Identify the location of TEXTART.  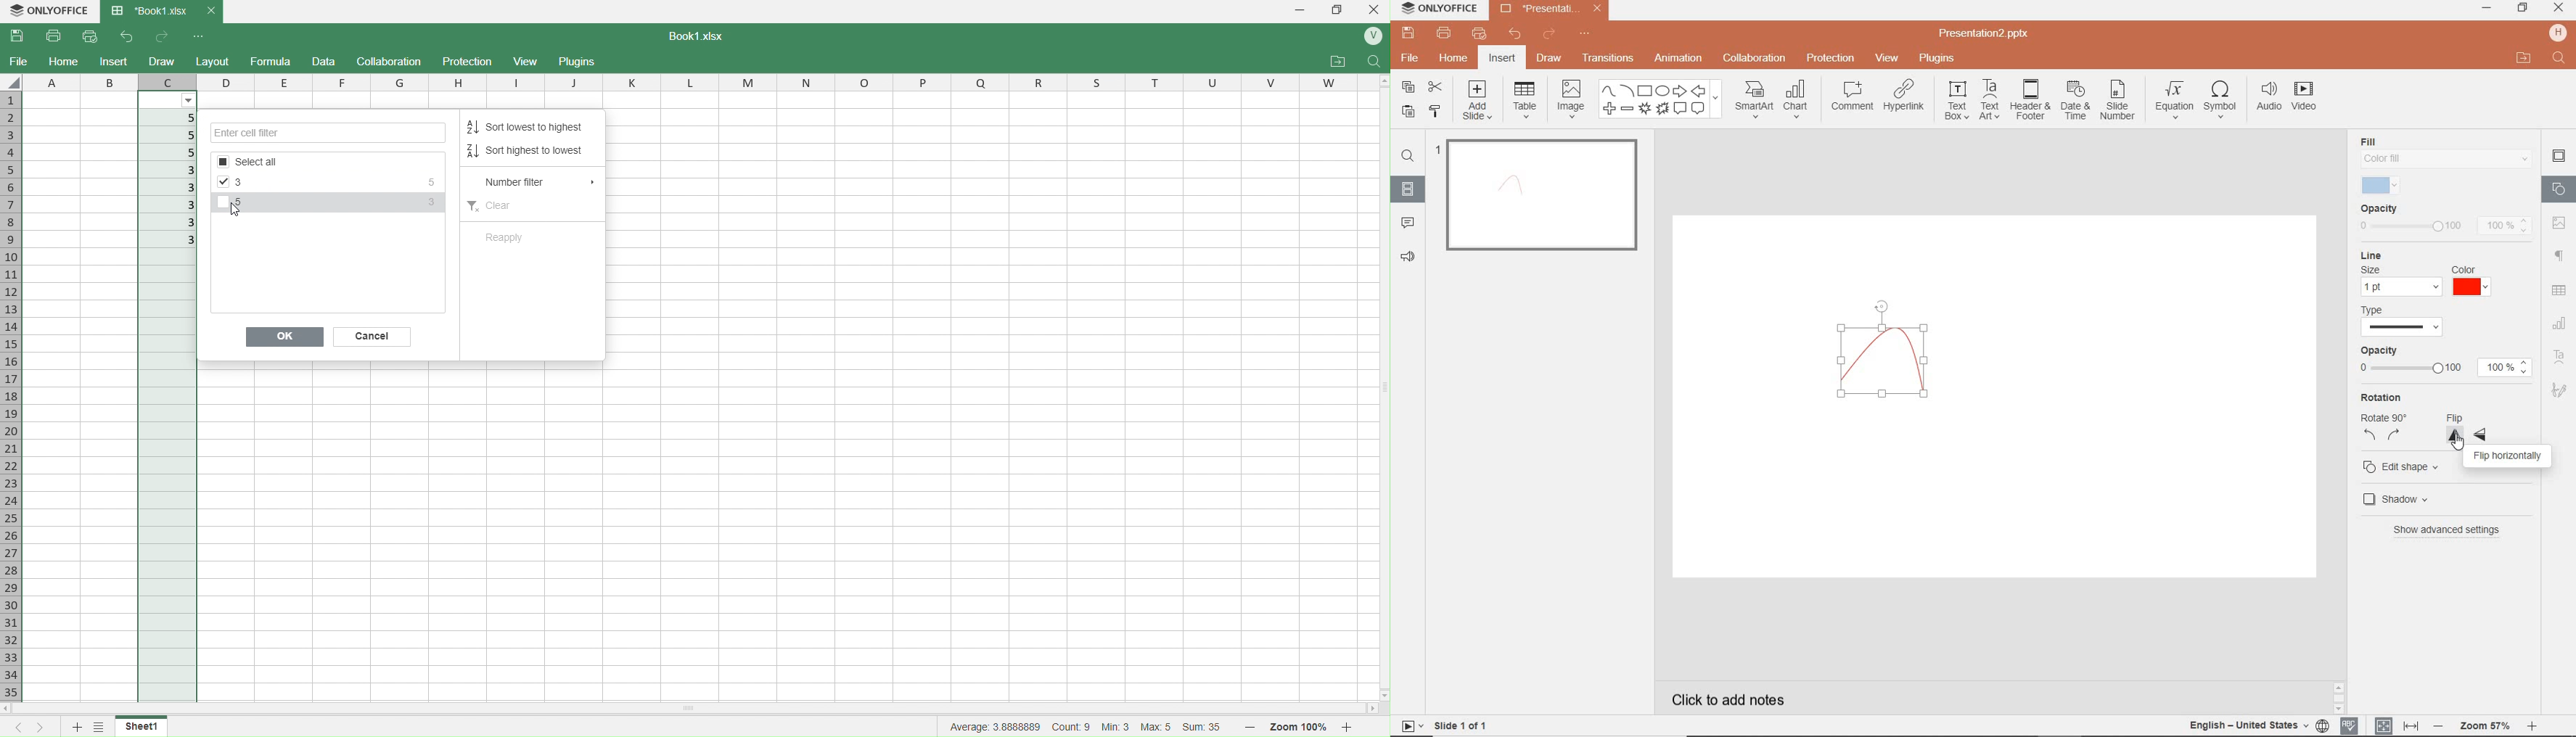
(1990, 101).